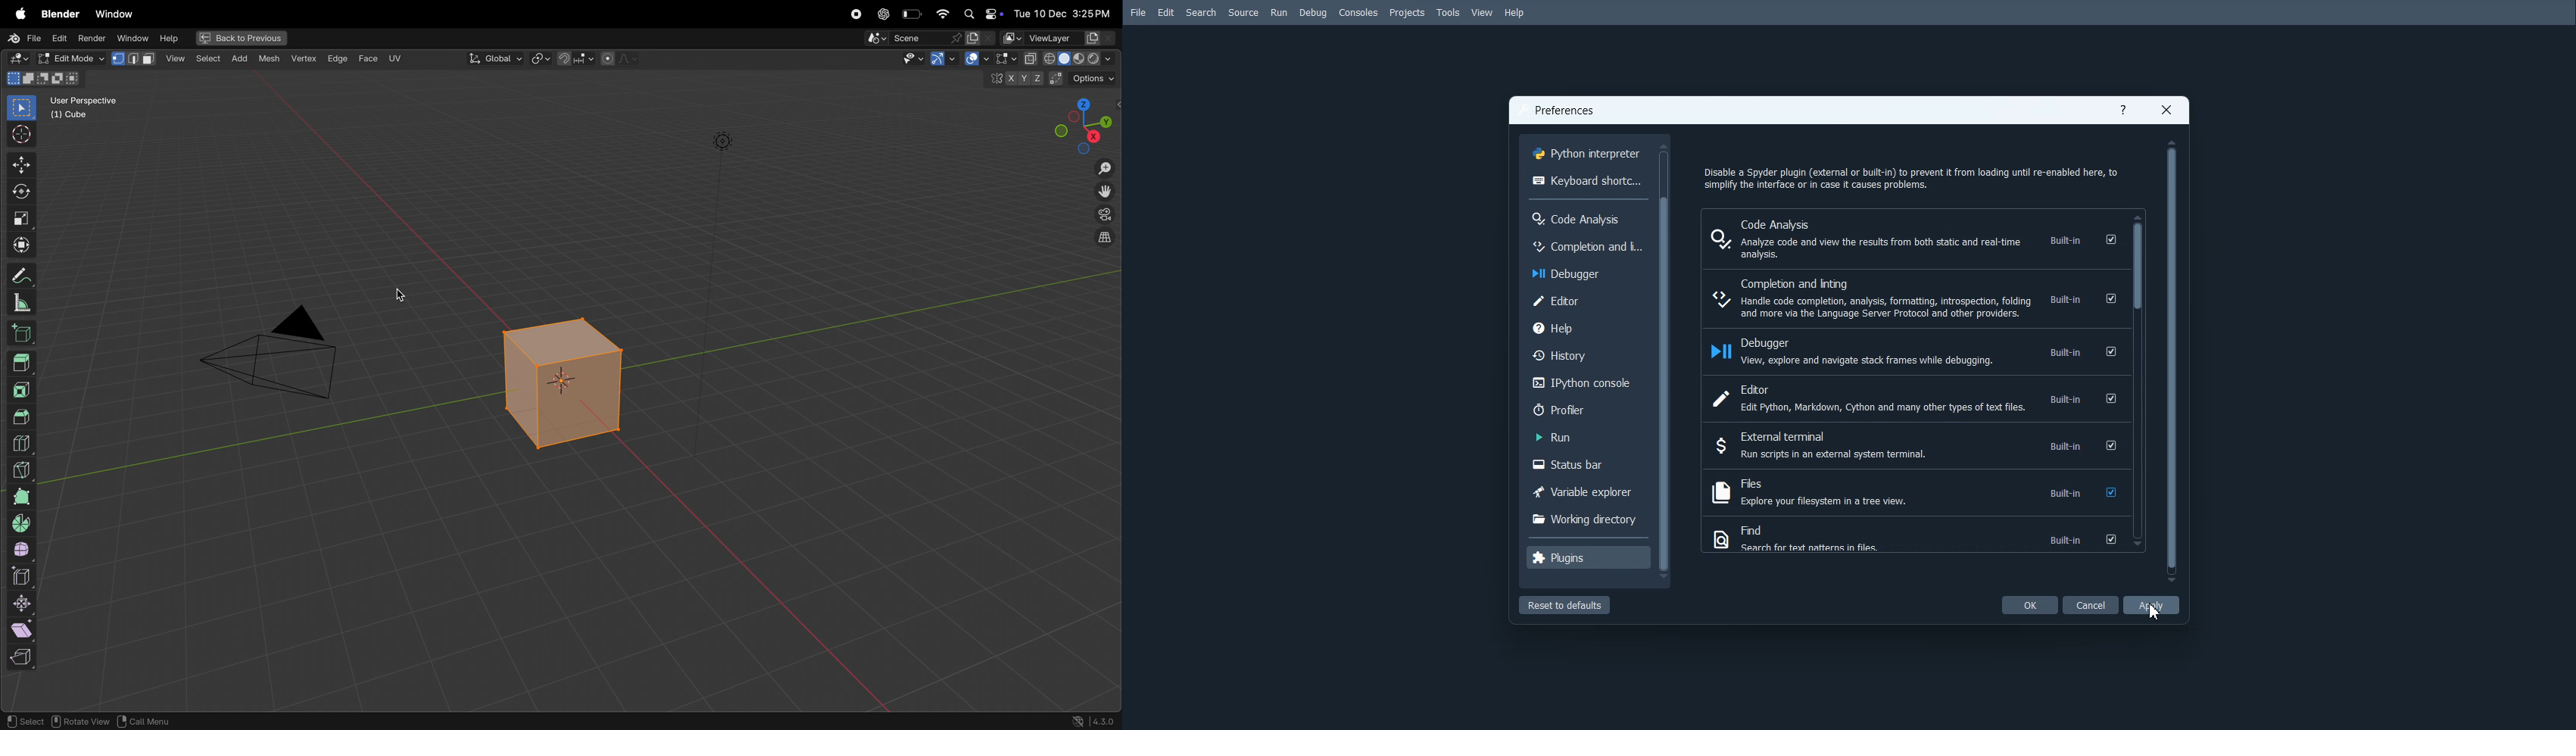 The height and width of the screenshot is (756, 2576). I want to click on View, so click(1483, 13).